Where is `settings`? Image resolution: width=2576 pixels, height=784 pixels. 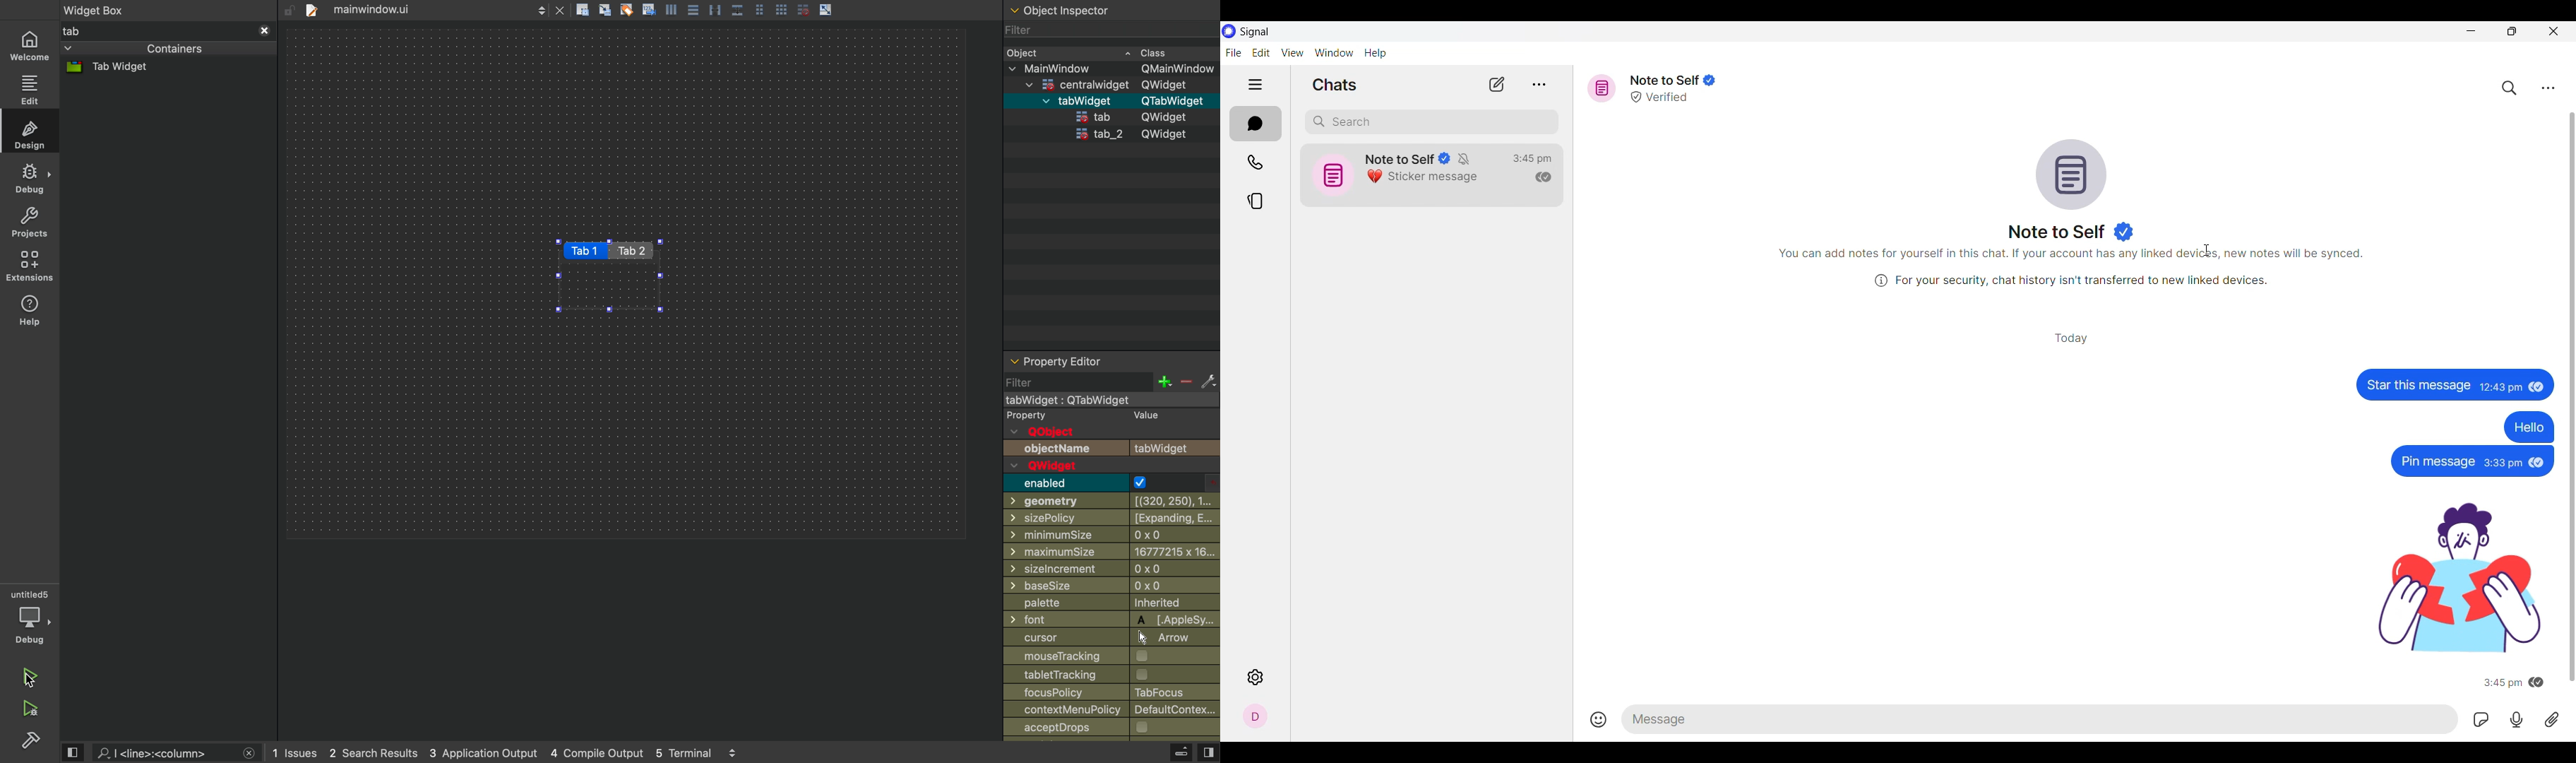 settings is located at coordinates (1208, 382).